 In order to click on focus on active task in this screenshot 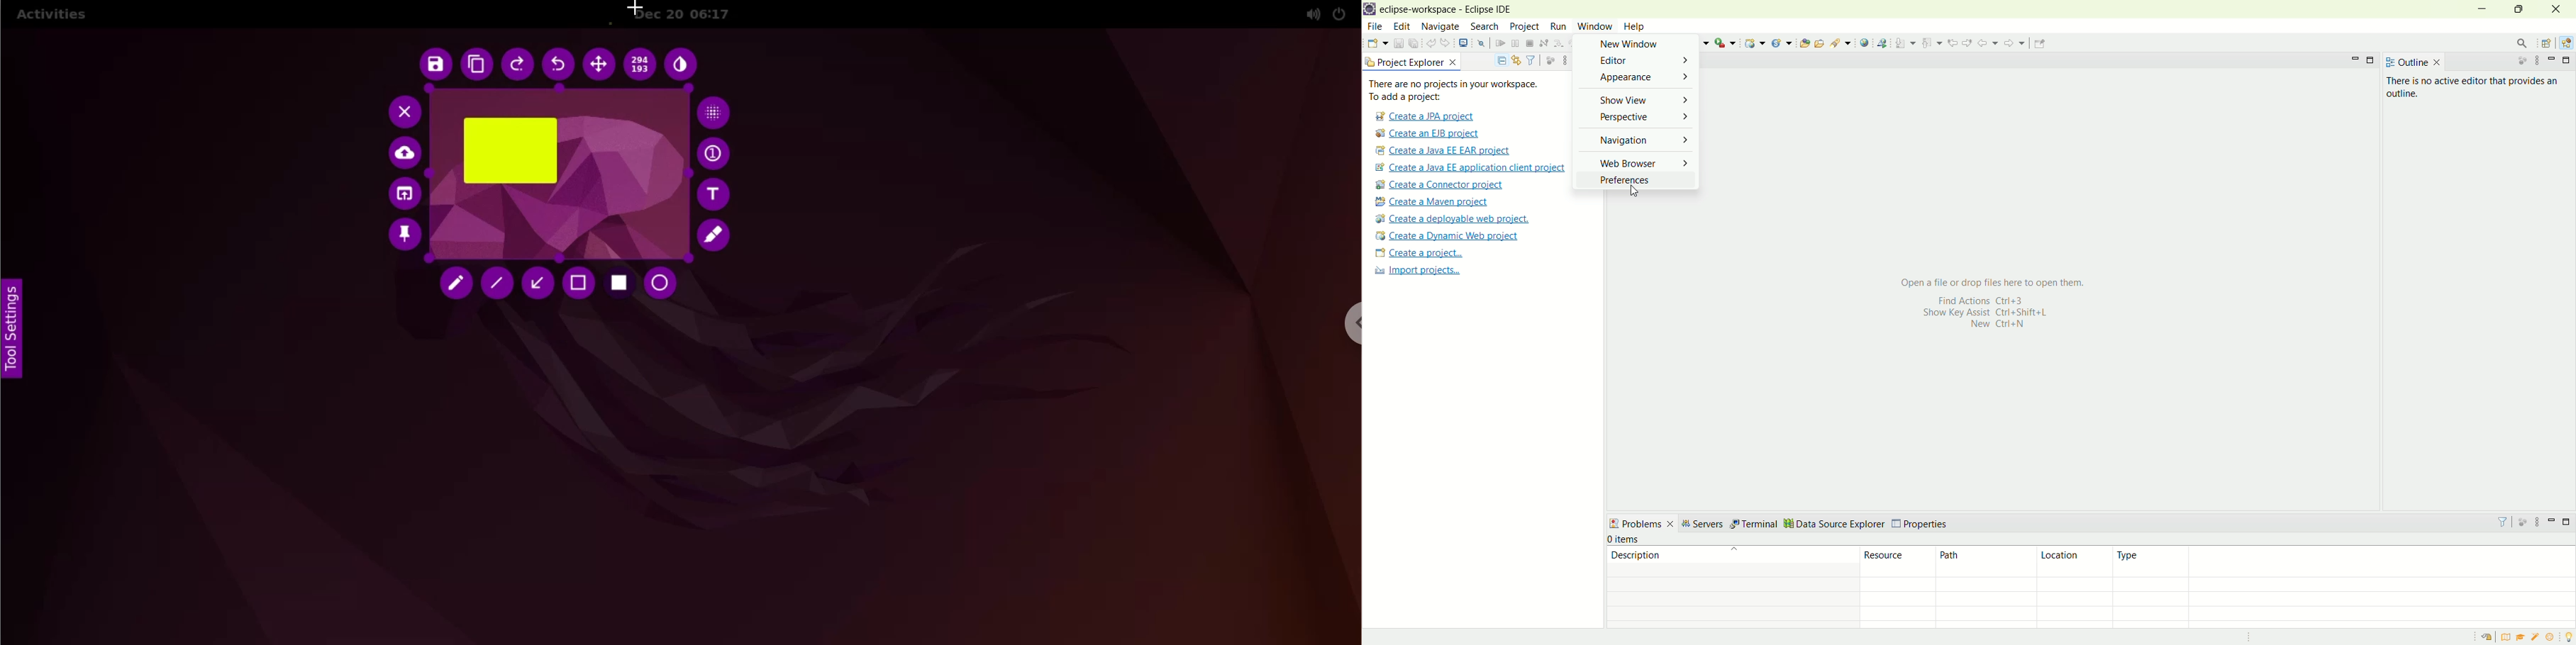, I will do `click(2522, 521)`.